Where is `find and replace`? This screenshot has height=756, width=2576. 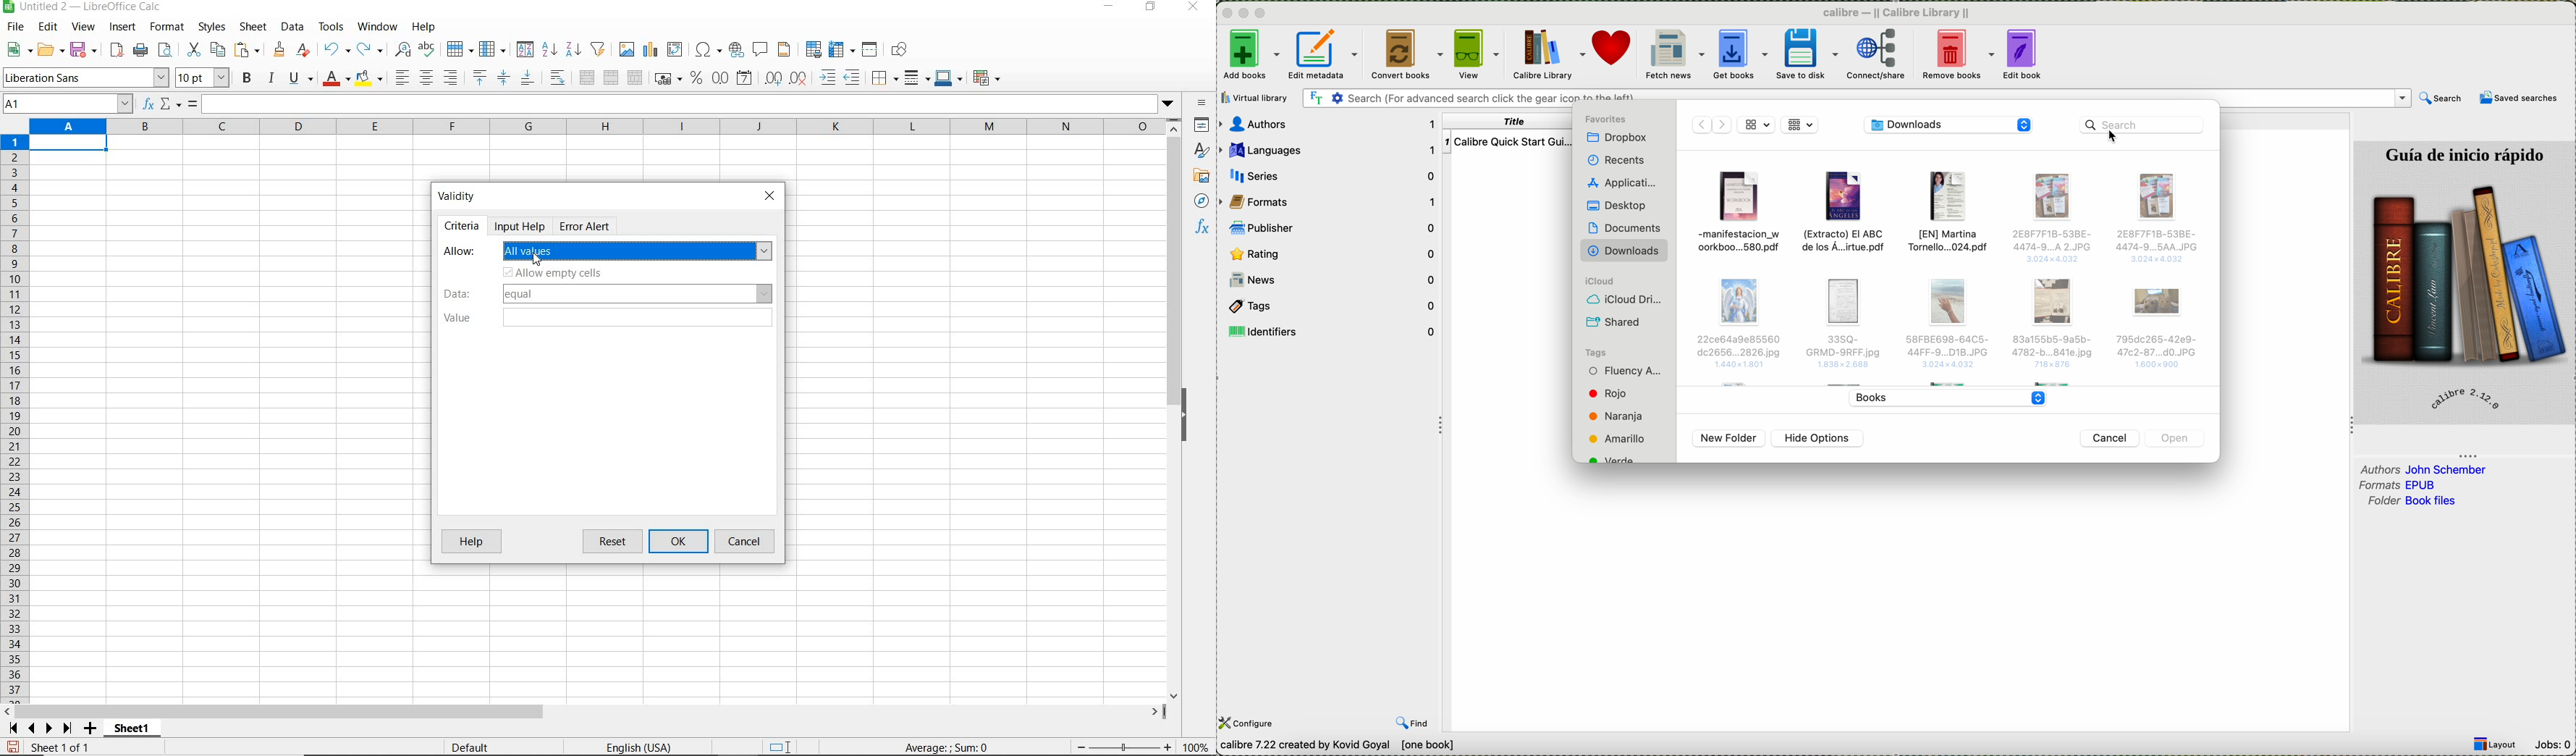
find and replace is located at coordinates (402, 50).